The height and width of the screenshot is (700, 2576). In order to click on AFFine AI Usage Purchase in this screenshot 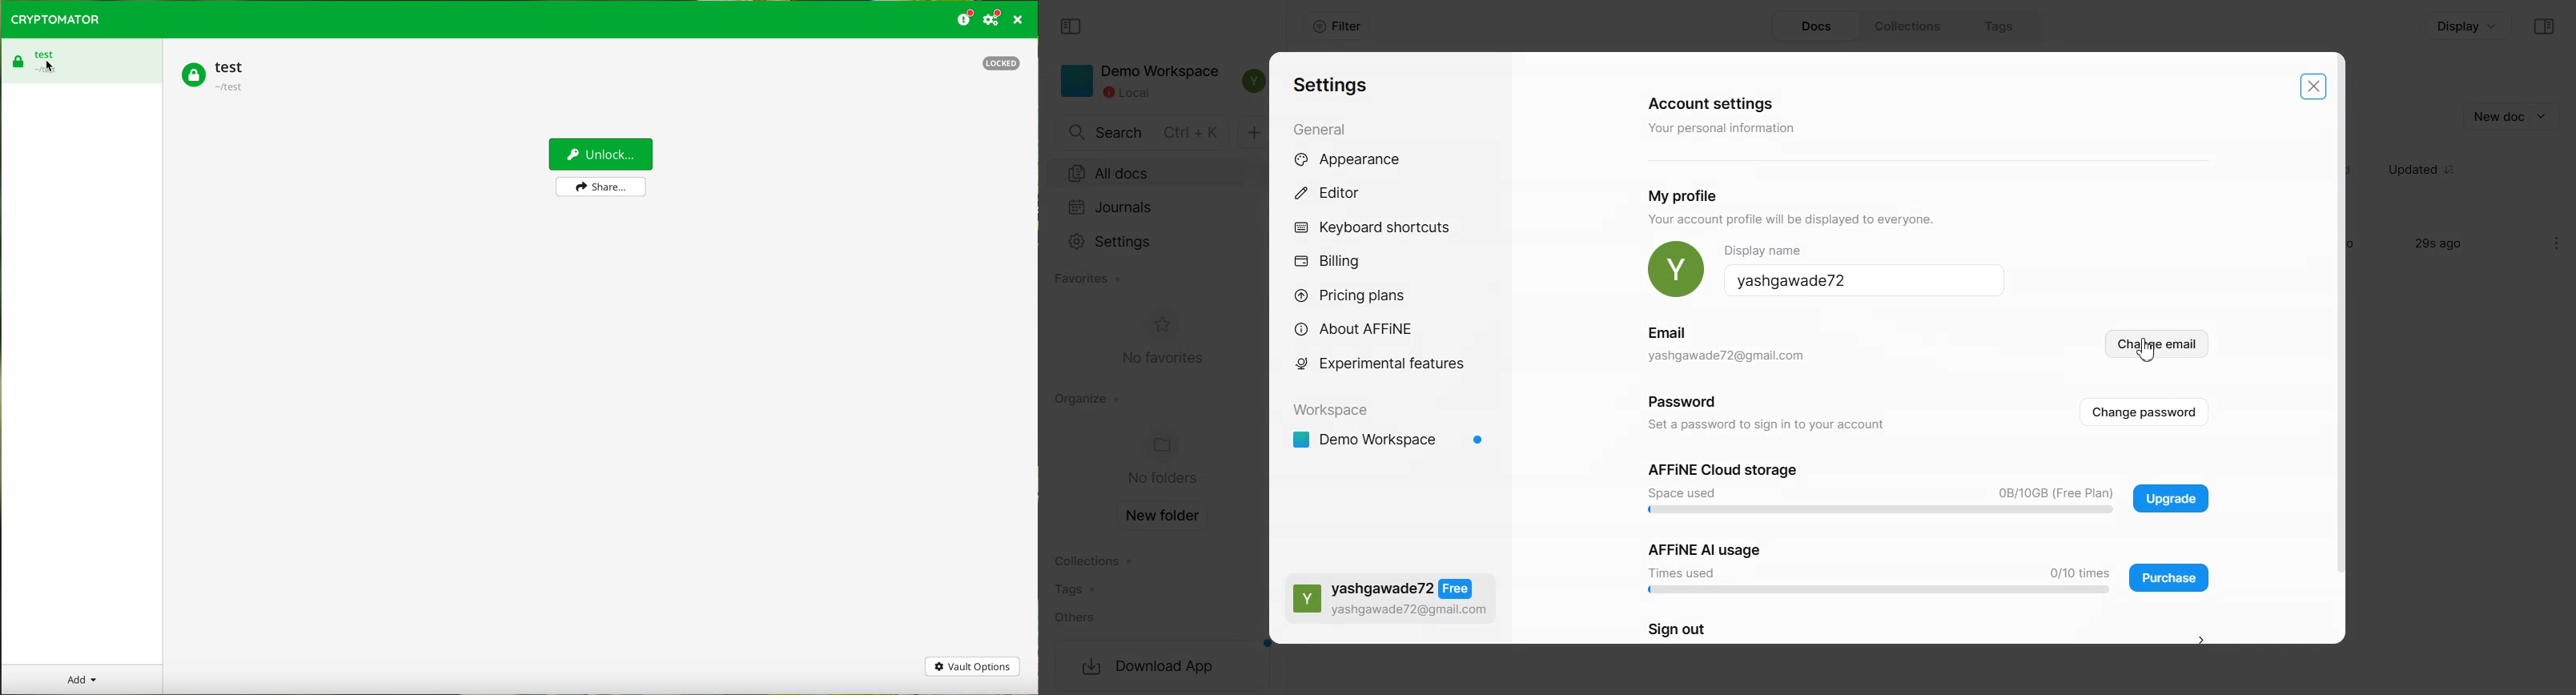, I will do `click(2171, 576)`.